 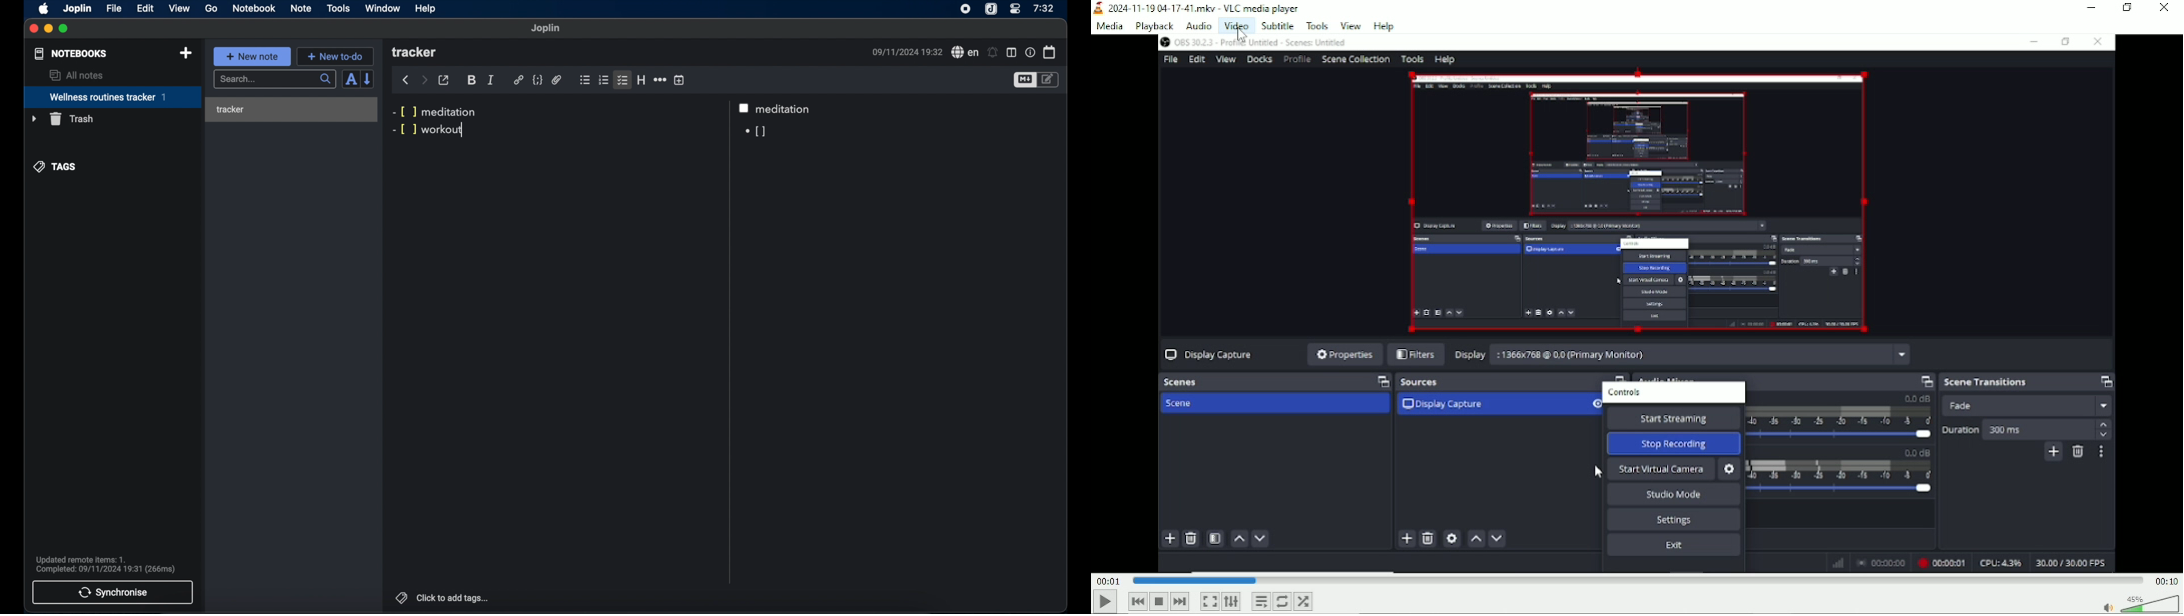 I want to click on go, so click(x=211, y=8).